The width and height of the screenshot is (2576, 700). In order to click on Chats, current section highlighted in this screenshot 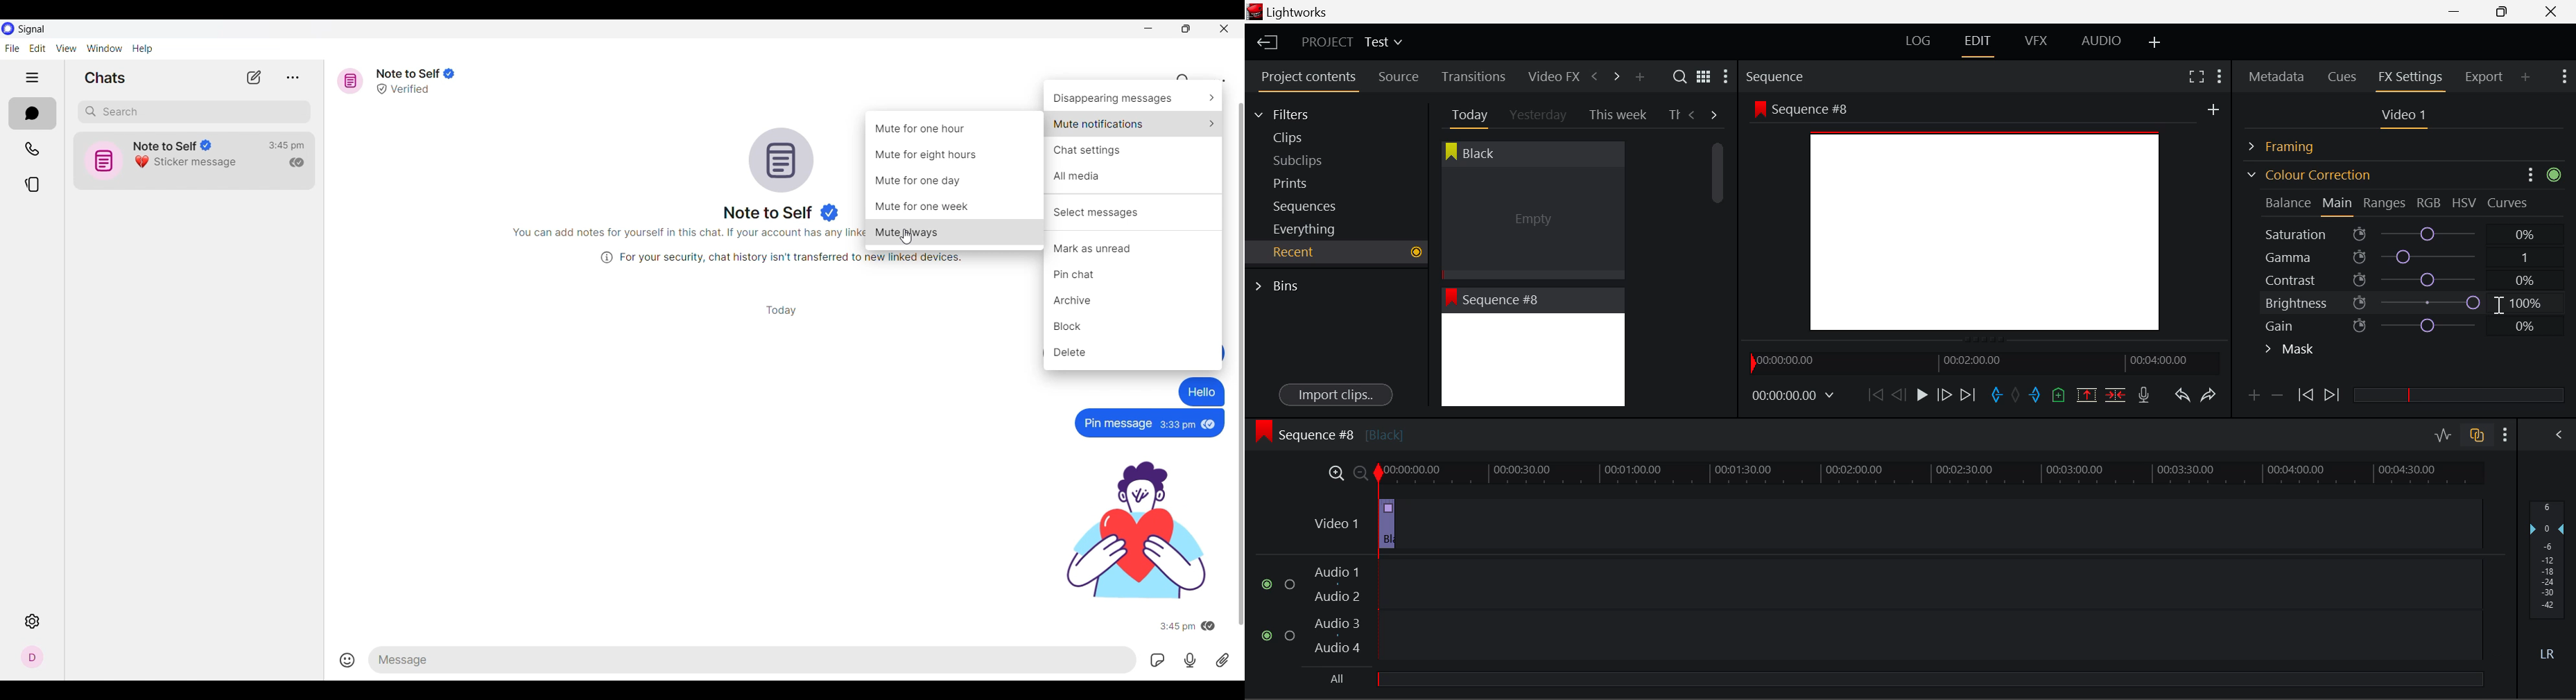, I will do `click(33, 114)`.